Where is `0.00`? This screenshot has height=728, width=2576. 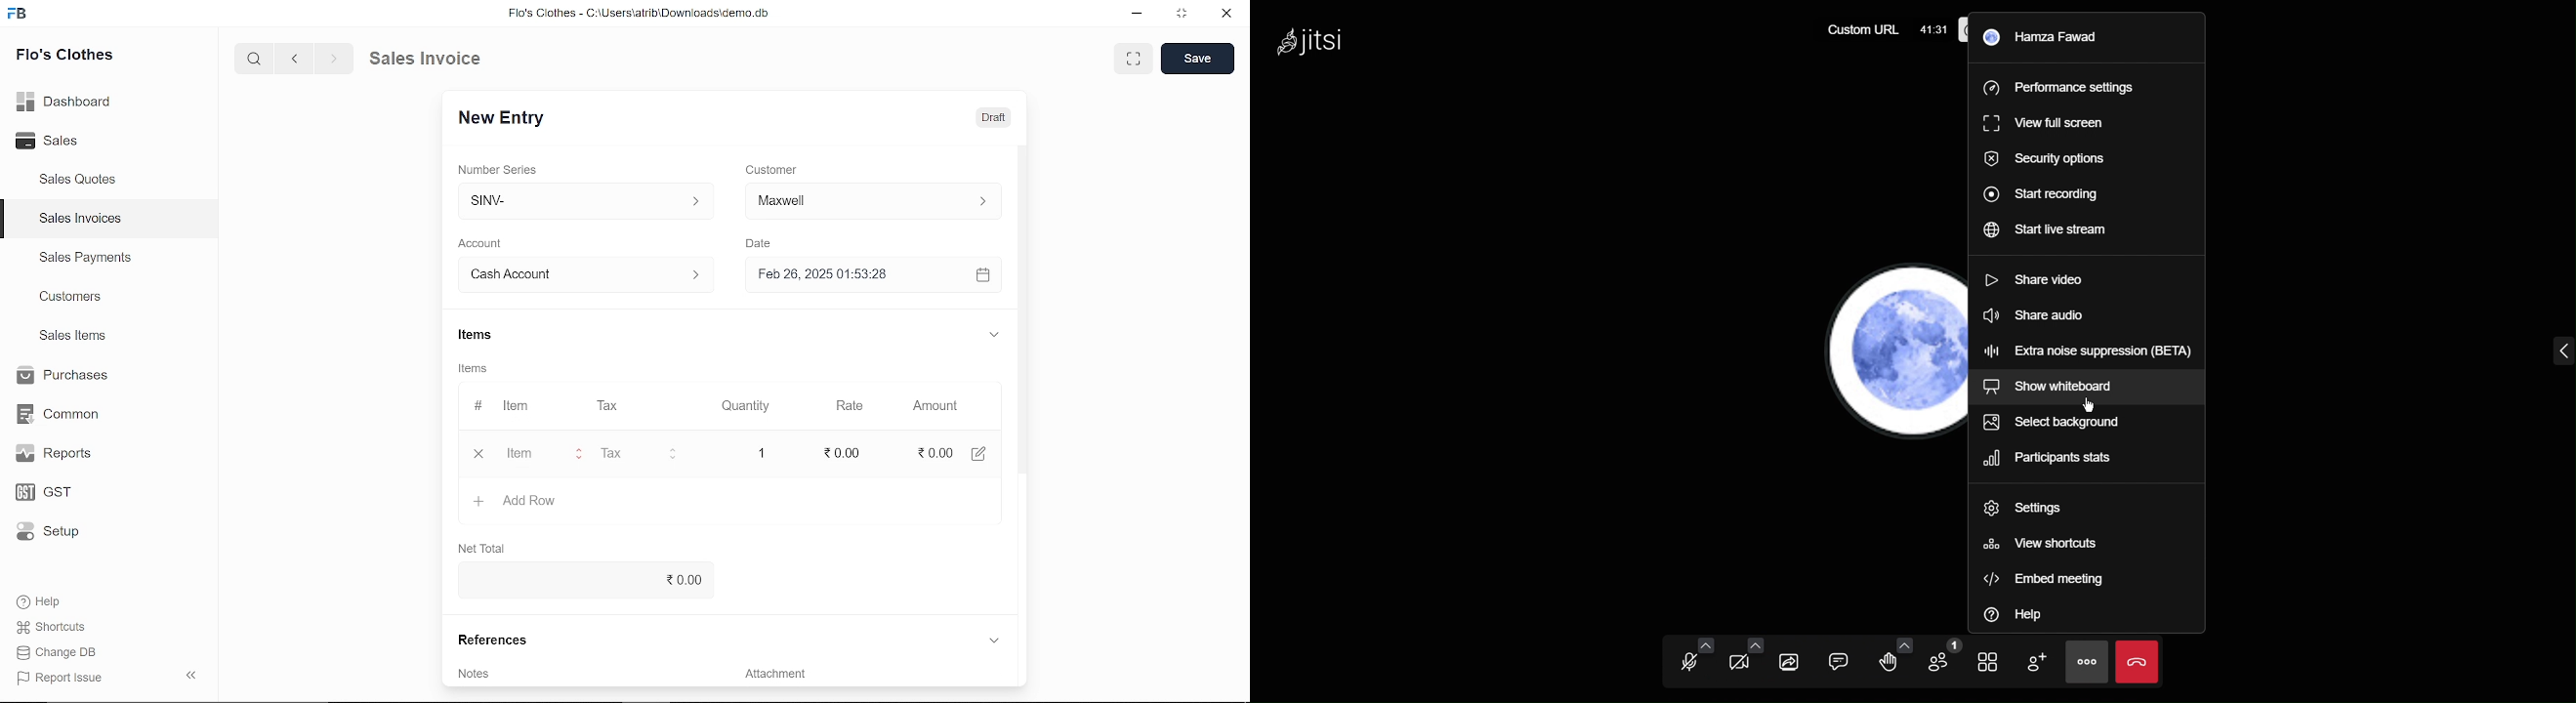 0.00 is located at coordinates (929, 452).